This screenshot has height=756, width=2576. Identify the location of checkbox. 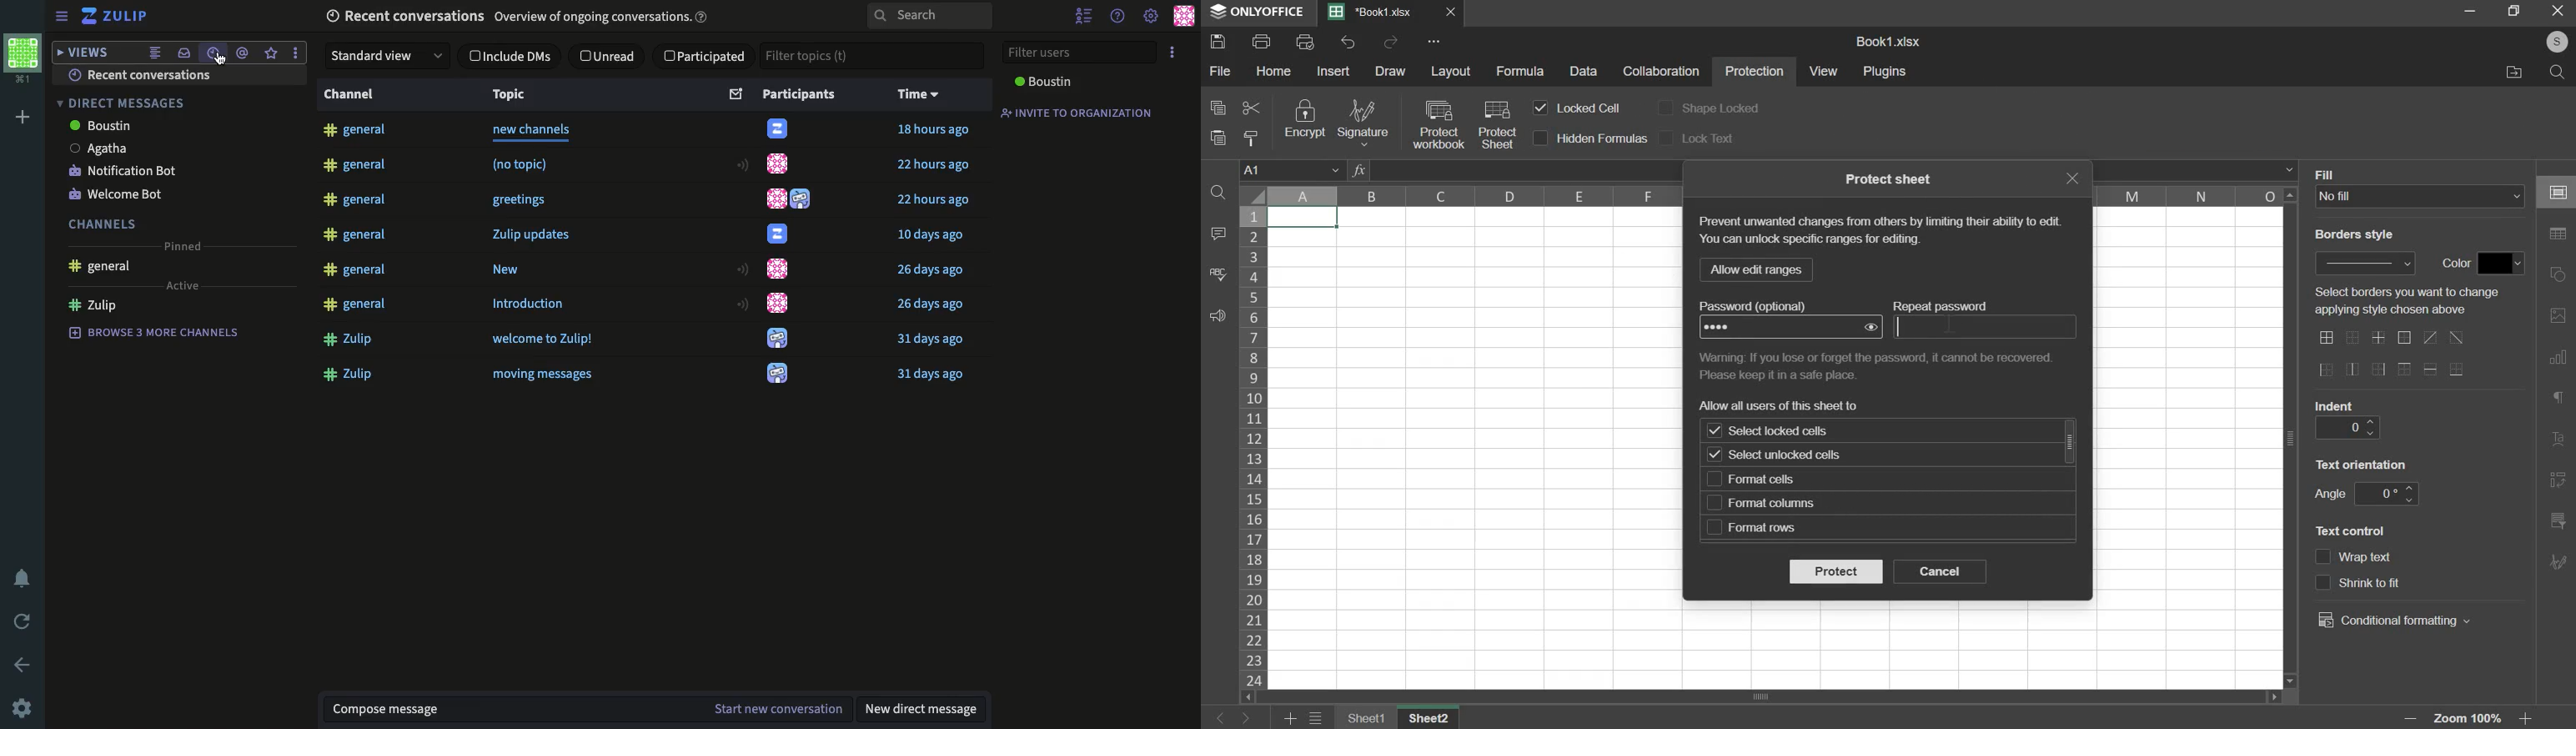
(2323, 583).